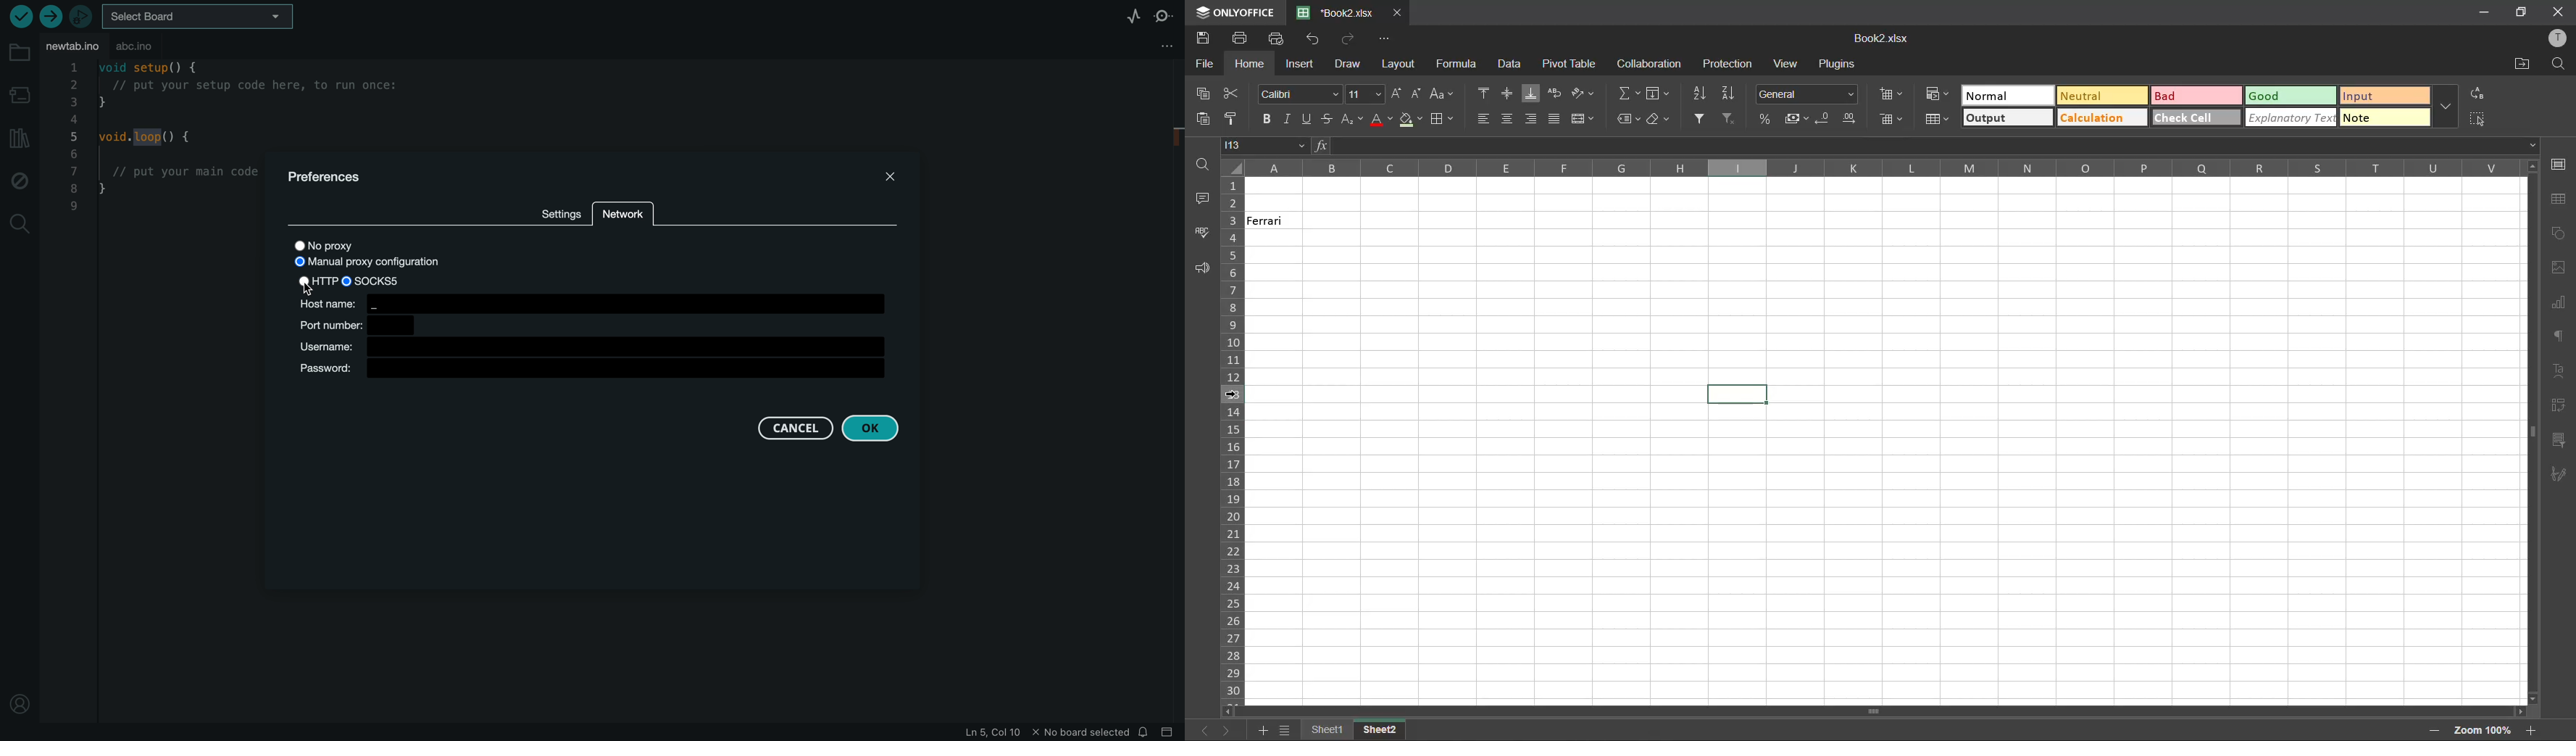 This screenshot has height=756, width=2576. I want to click on board manager, so click(19, 94).